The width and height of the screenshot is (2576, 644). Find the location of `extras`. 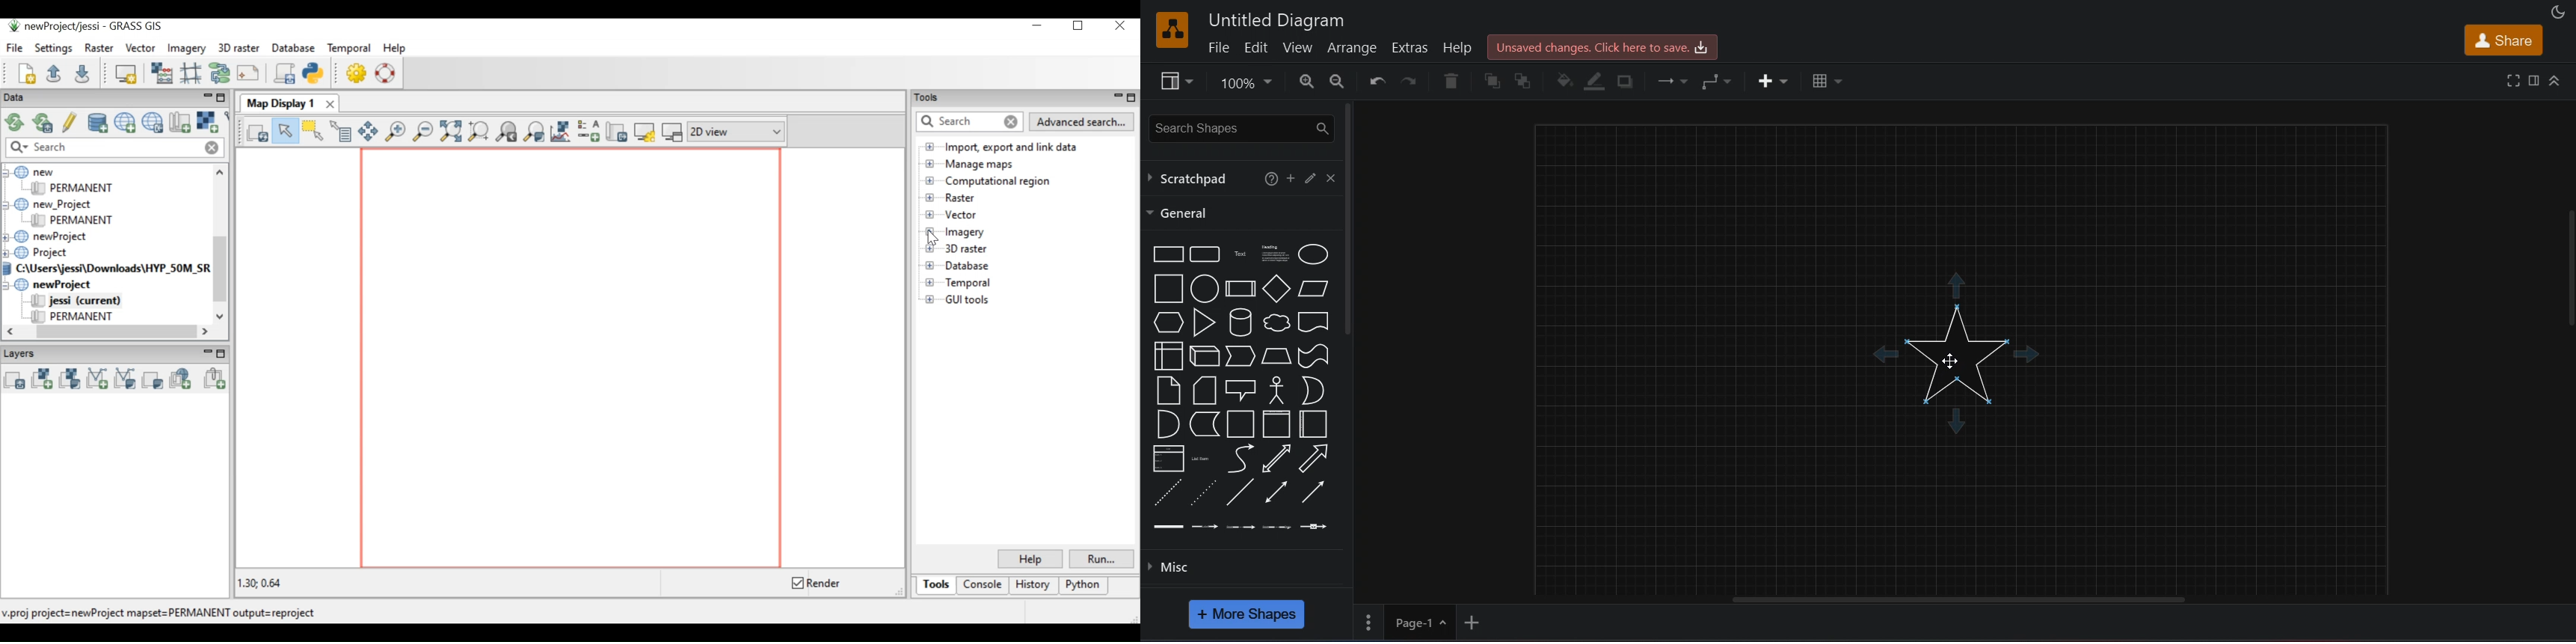

extras is located at coordinates (1407, 46).